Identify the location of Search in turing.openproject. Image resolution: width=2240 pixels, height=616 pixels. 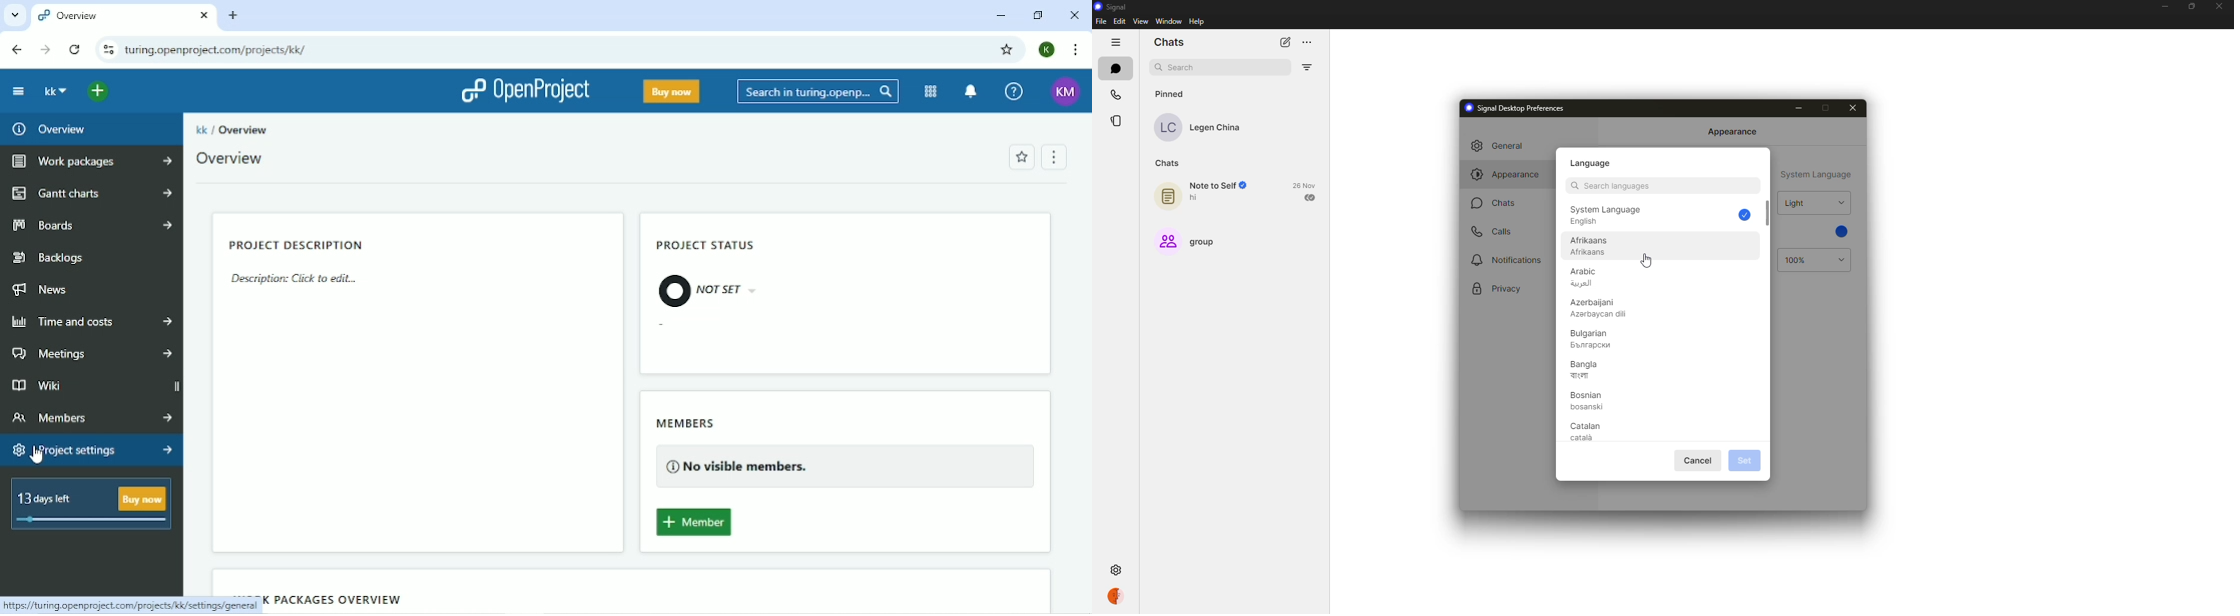
(816, 91).